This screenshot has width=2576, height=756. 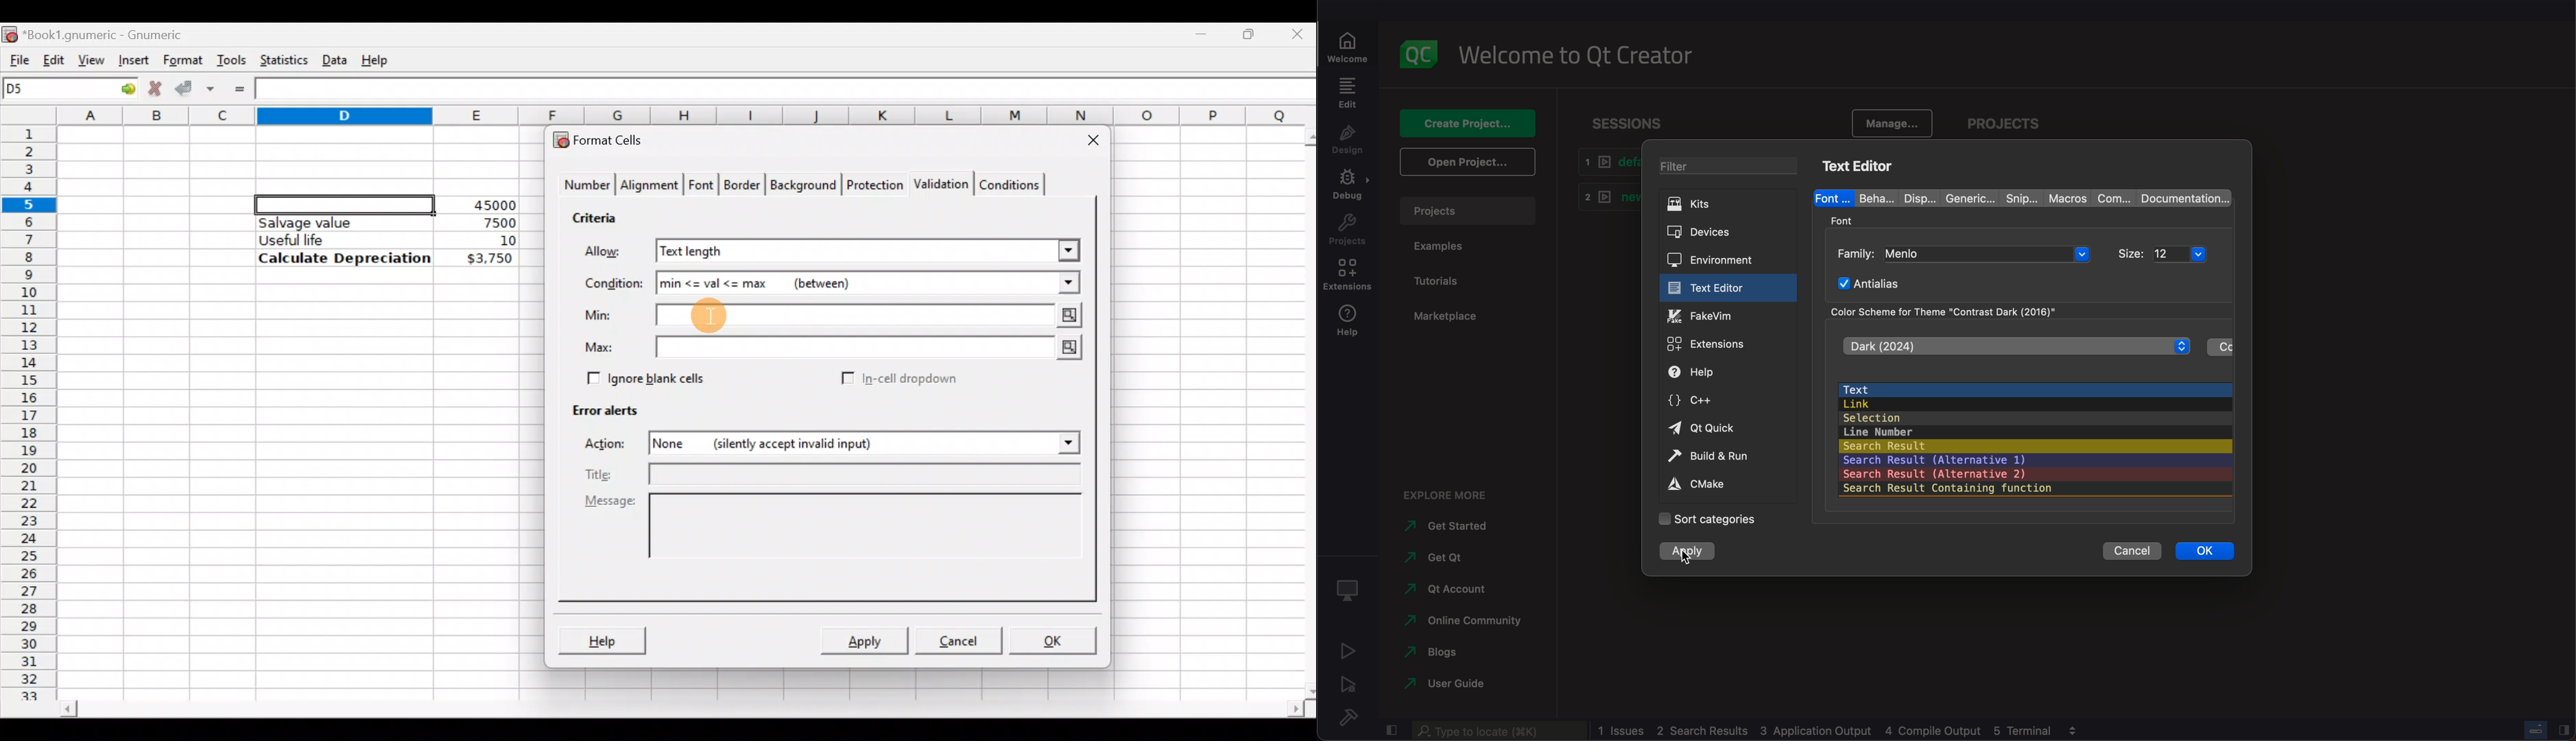 I want to click on Format cells, so click(x=606, y=137).